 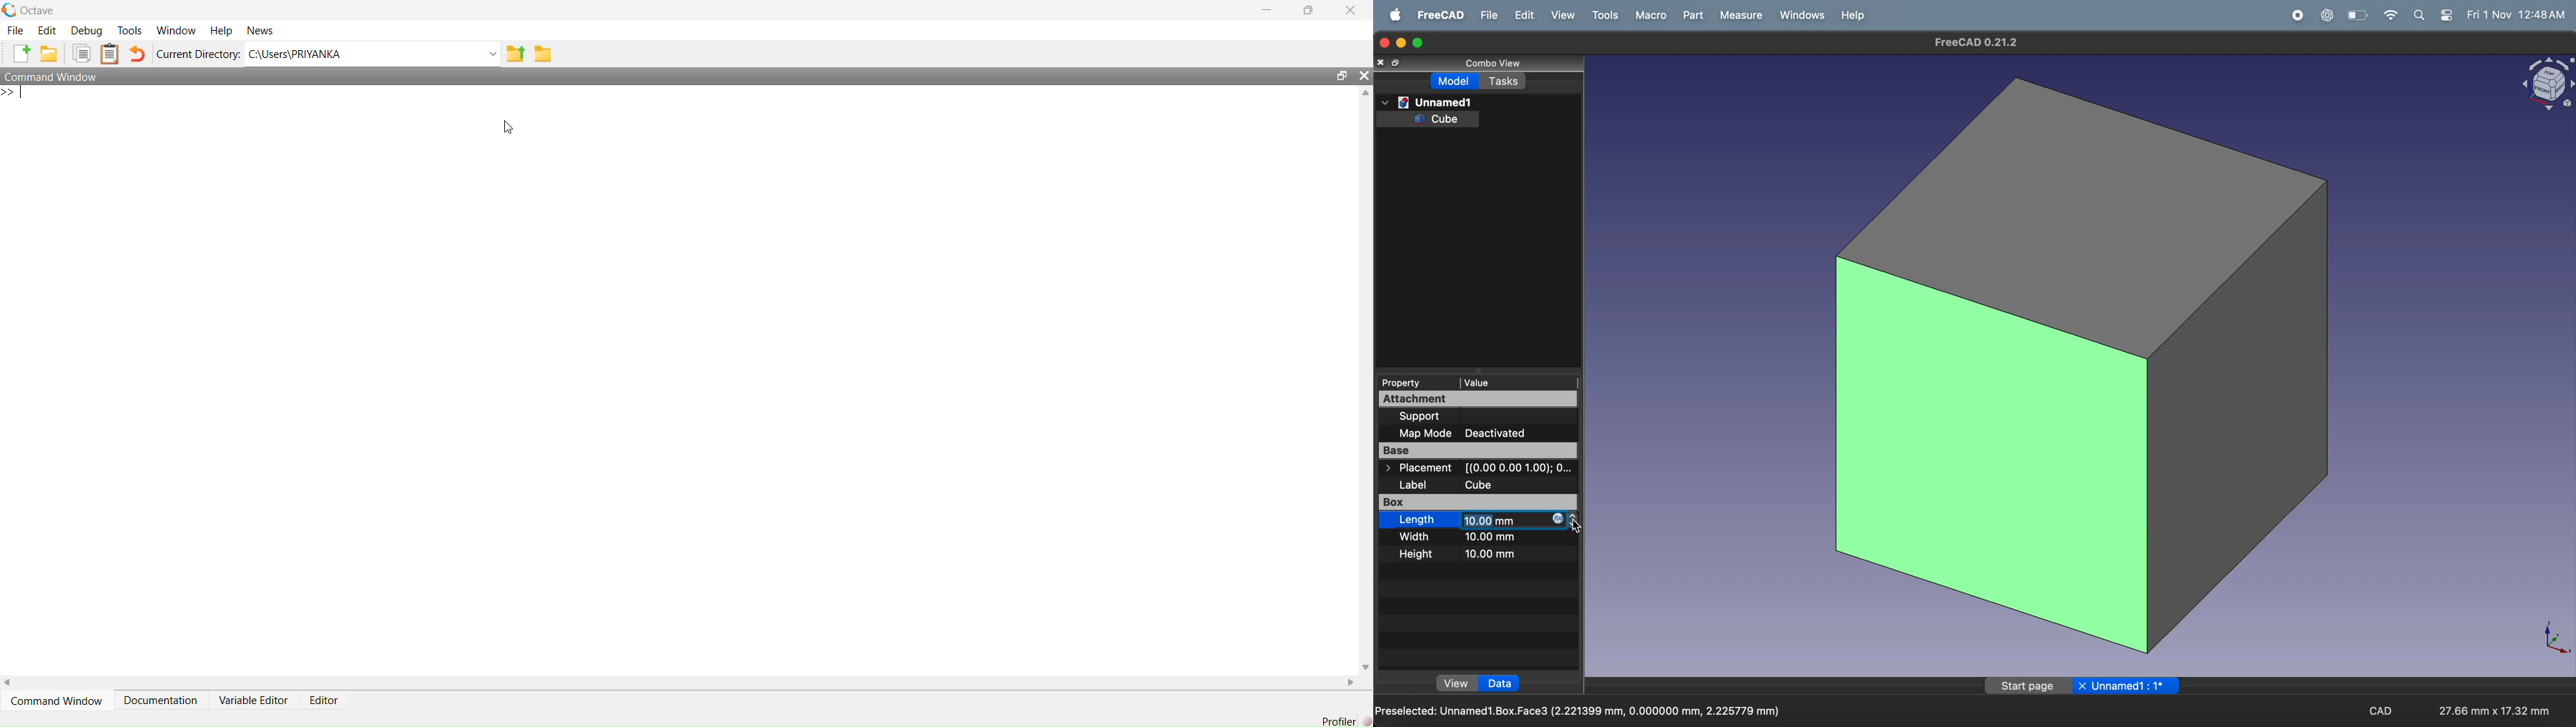 I want to click on tasks, so click(x=1504, y=80).